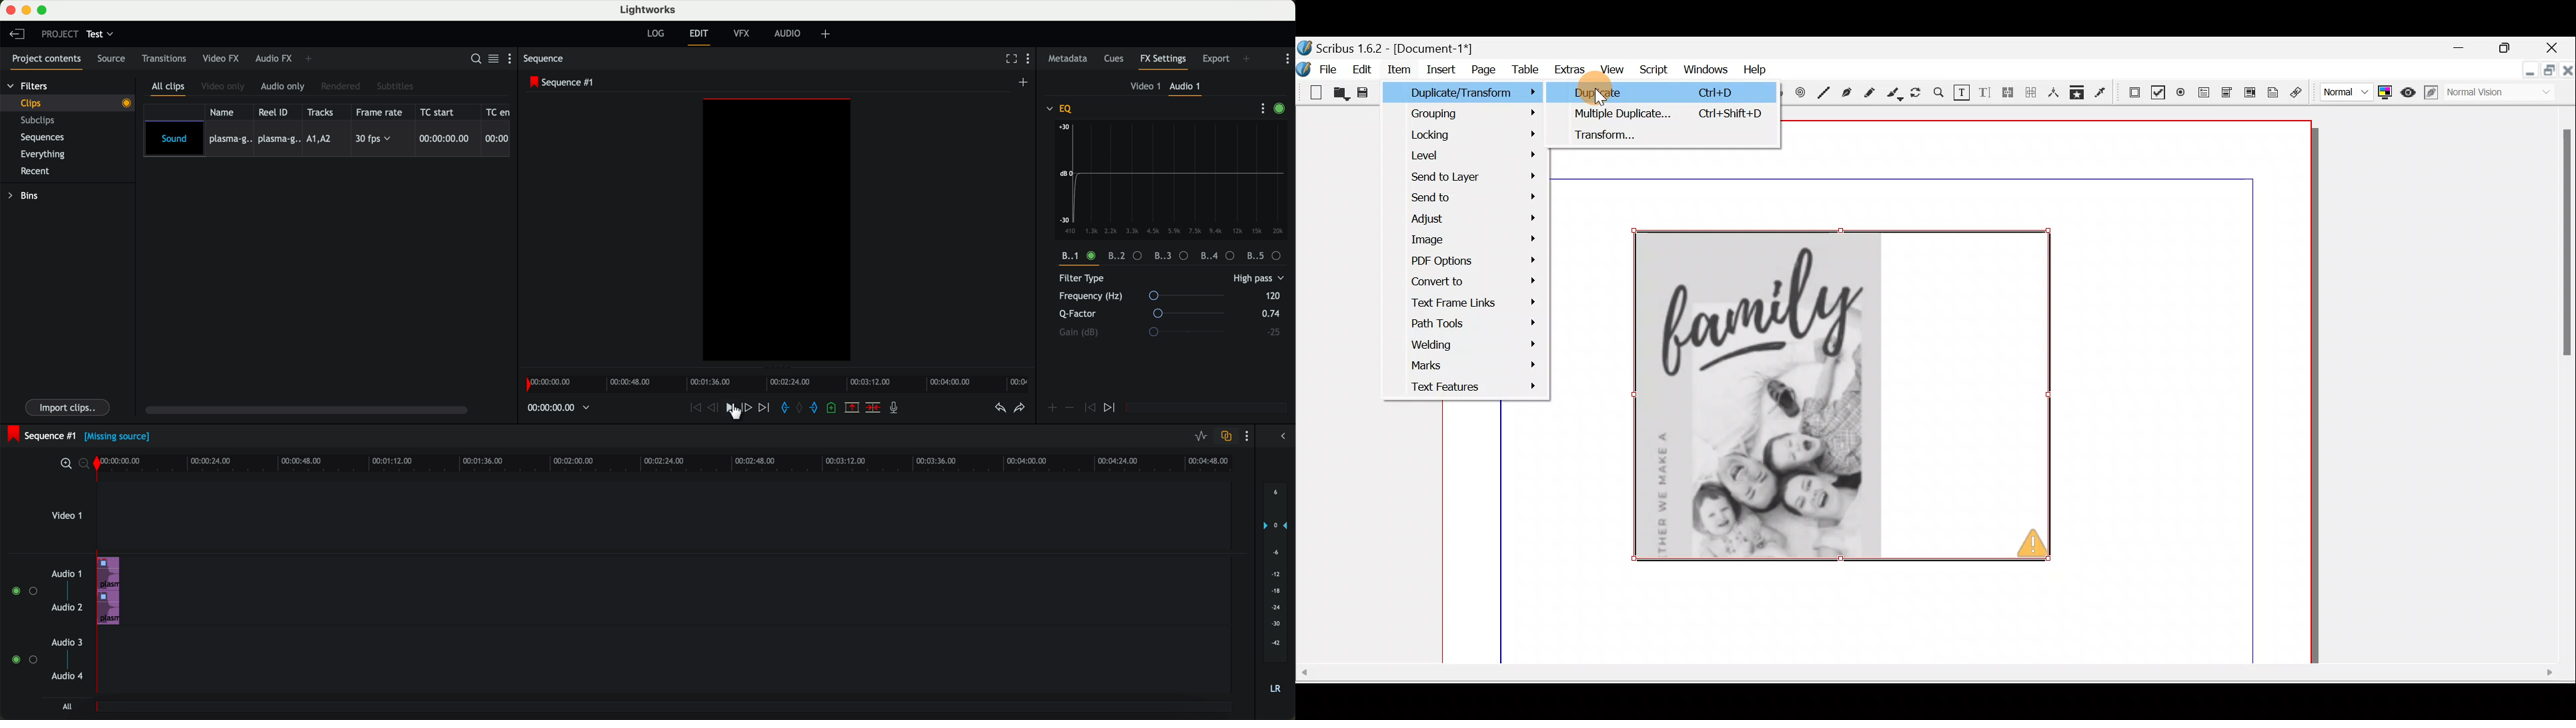 Image resolution: width=2576 pixels, height=728 pixels. Describe the element at coordinates (1466, 368) in the screenshot. I see `Marks` at that location.